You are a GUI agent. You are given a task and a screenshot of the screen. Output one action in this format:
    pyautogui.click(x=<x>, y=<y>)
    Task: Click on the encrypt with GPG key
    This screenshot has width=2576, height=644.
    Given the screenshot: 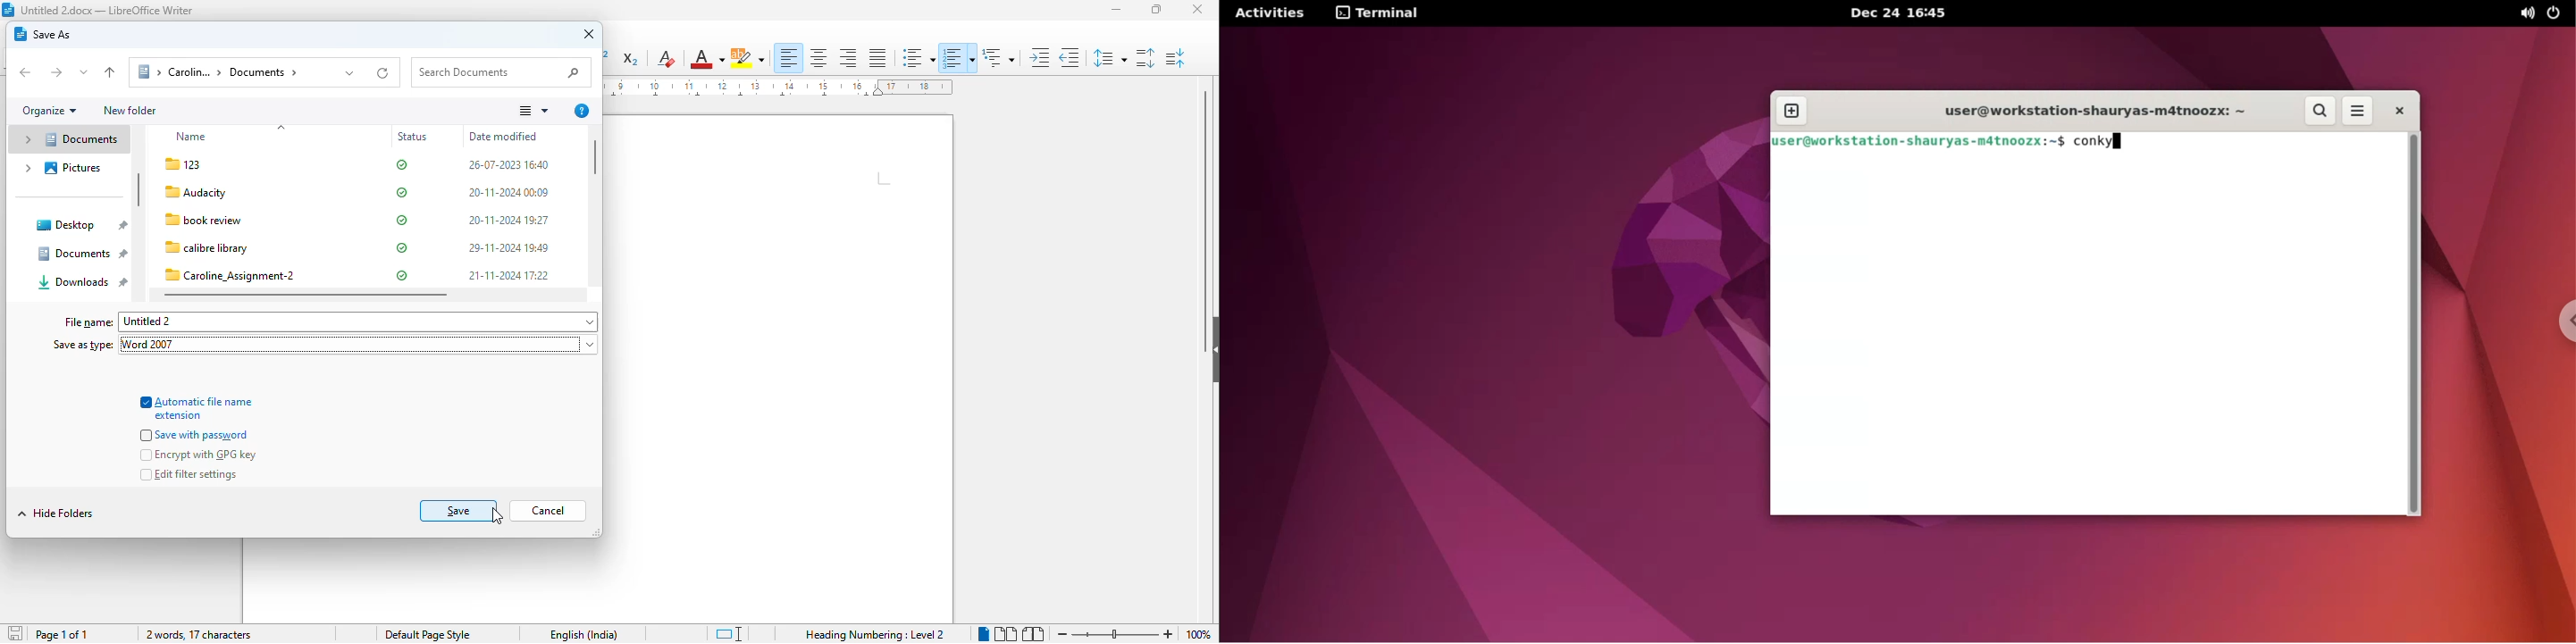 What is the action you would take?
    pyautogui.click(x=199, y=455)
    